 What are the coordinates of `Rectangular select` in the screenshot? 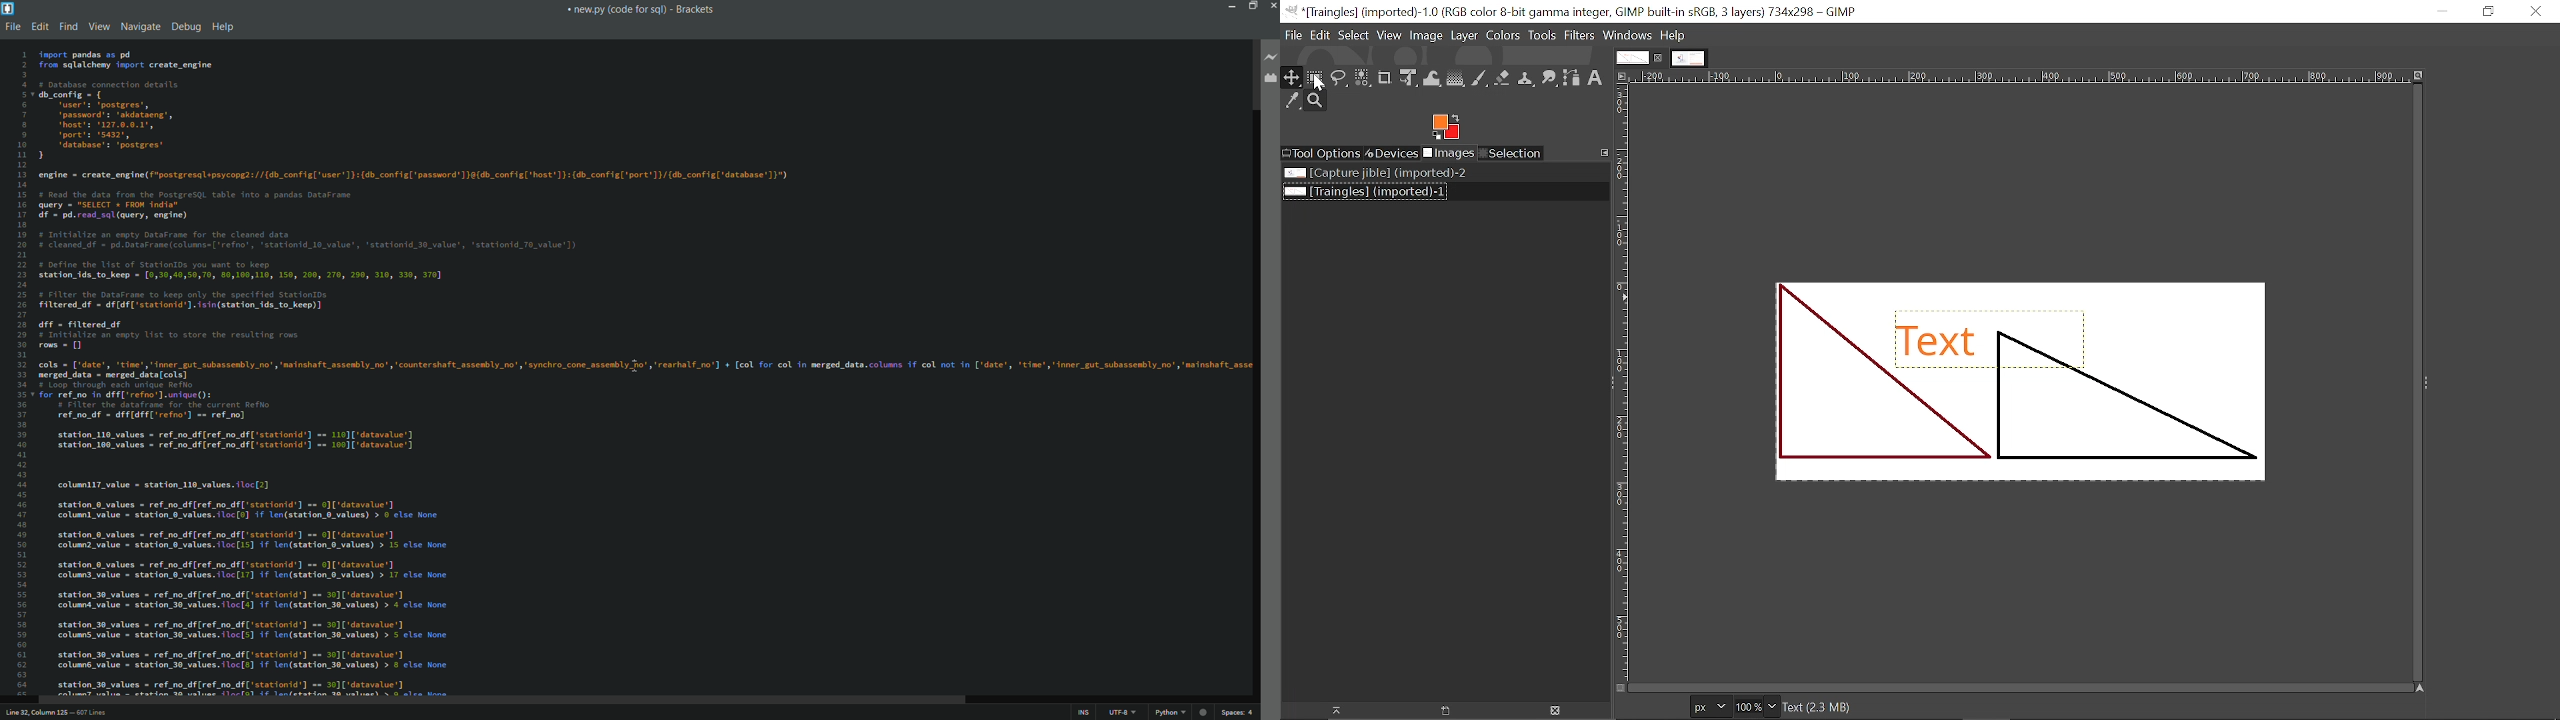 It's located at (1316, 77).